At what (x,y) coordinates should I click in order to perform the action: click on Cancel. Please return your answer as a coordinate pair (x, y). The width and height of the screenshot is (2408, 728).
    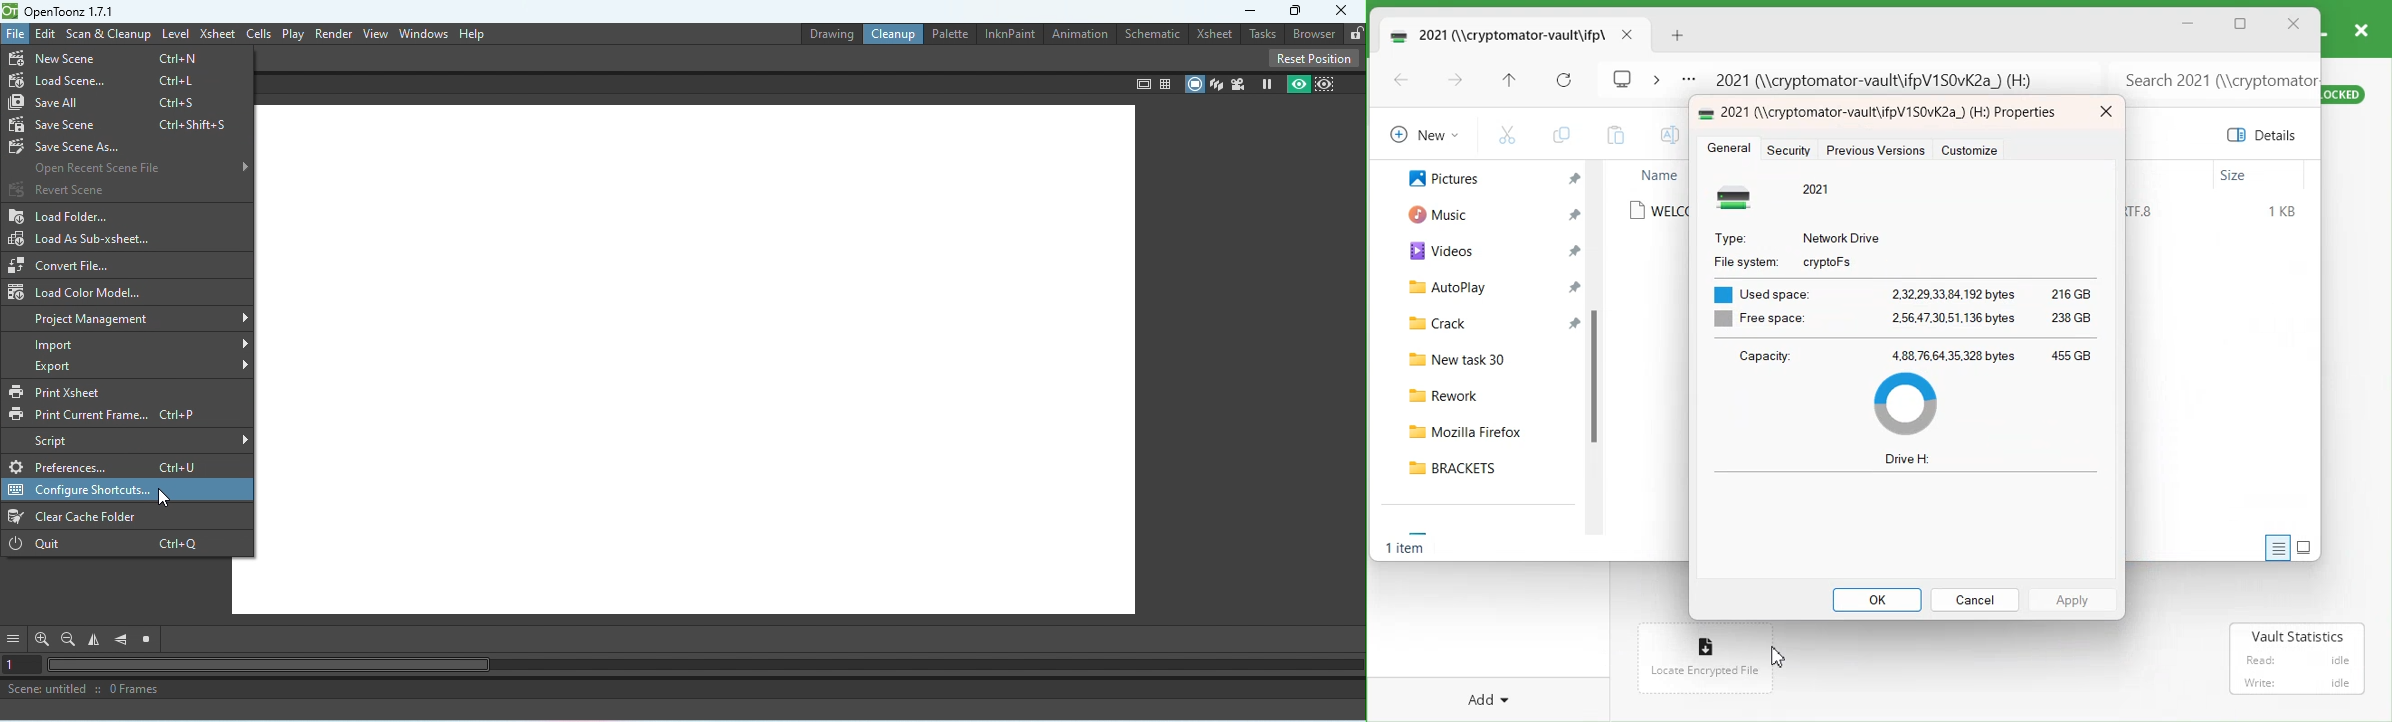
    Looking at the image, I should click on (1974, 599).